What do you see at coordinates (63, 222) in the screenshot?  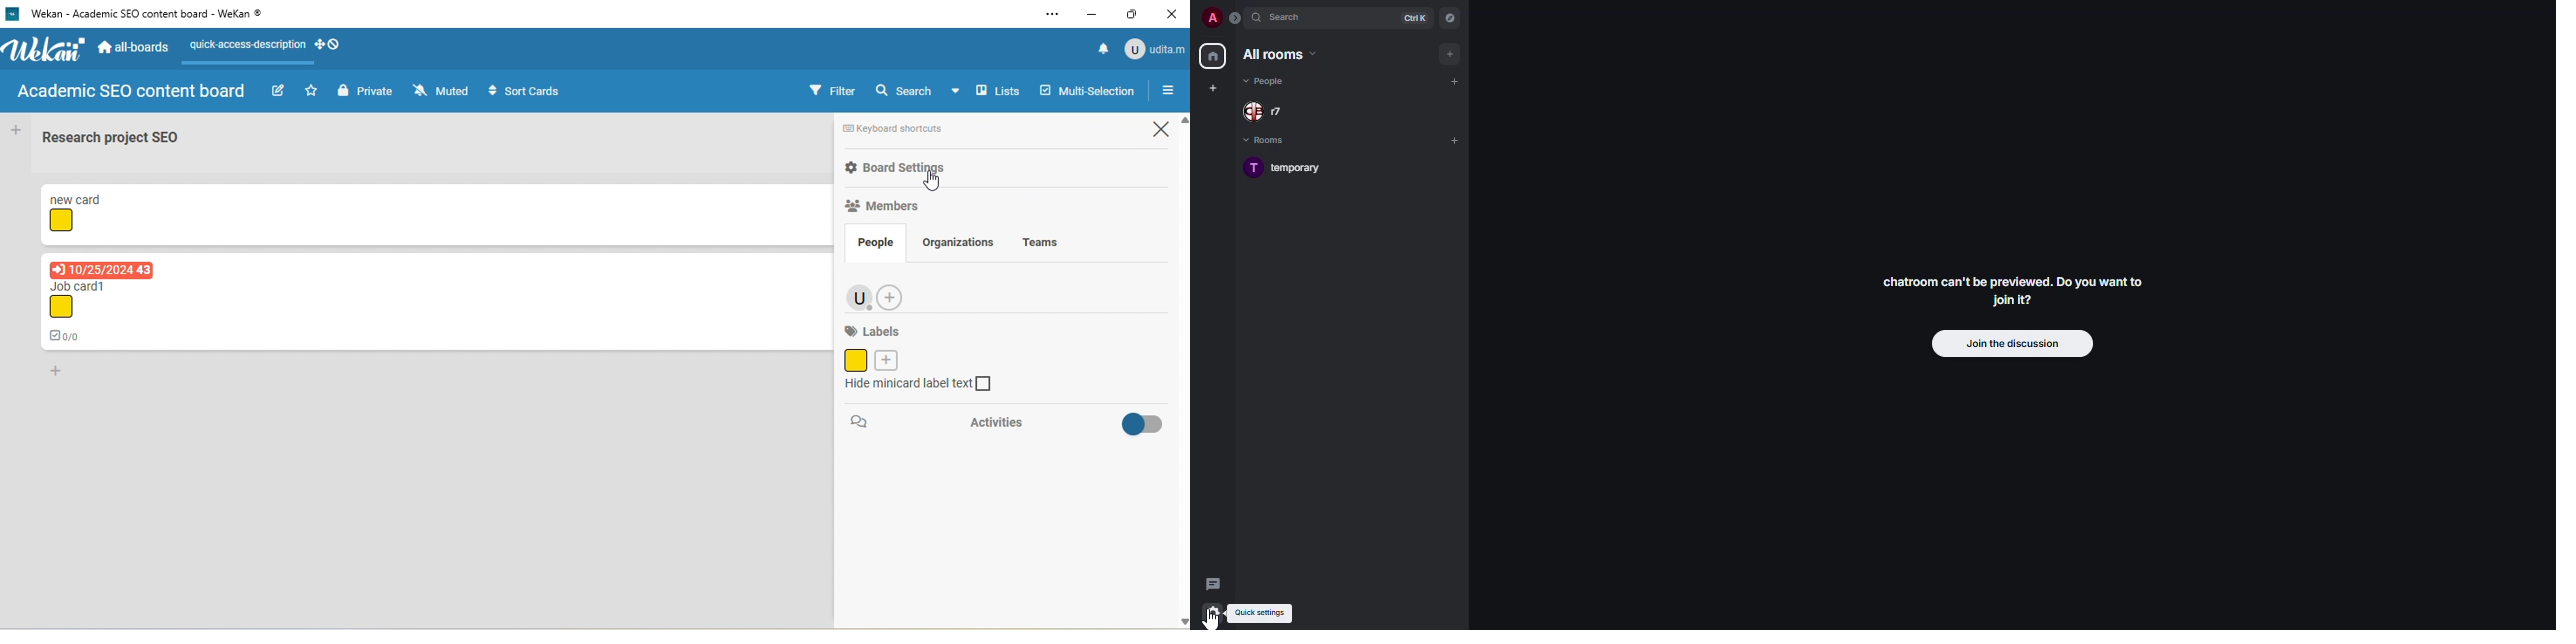 I see `yellow shape` at bounding box center [63, 222].